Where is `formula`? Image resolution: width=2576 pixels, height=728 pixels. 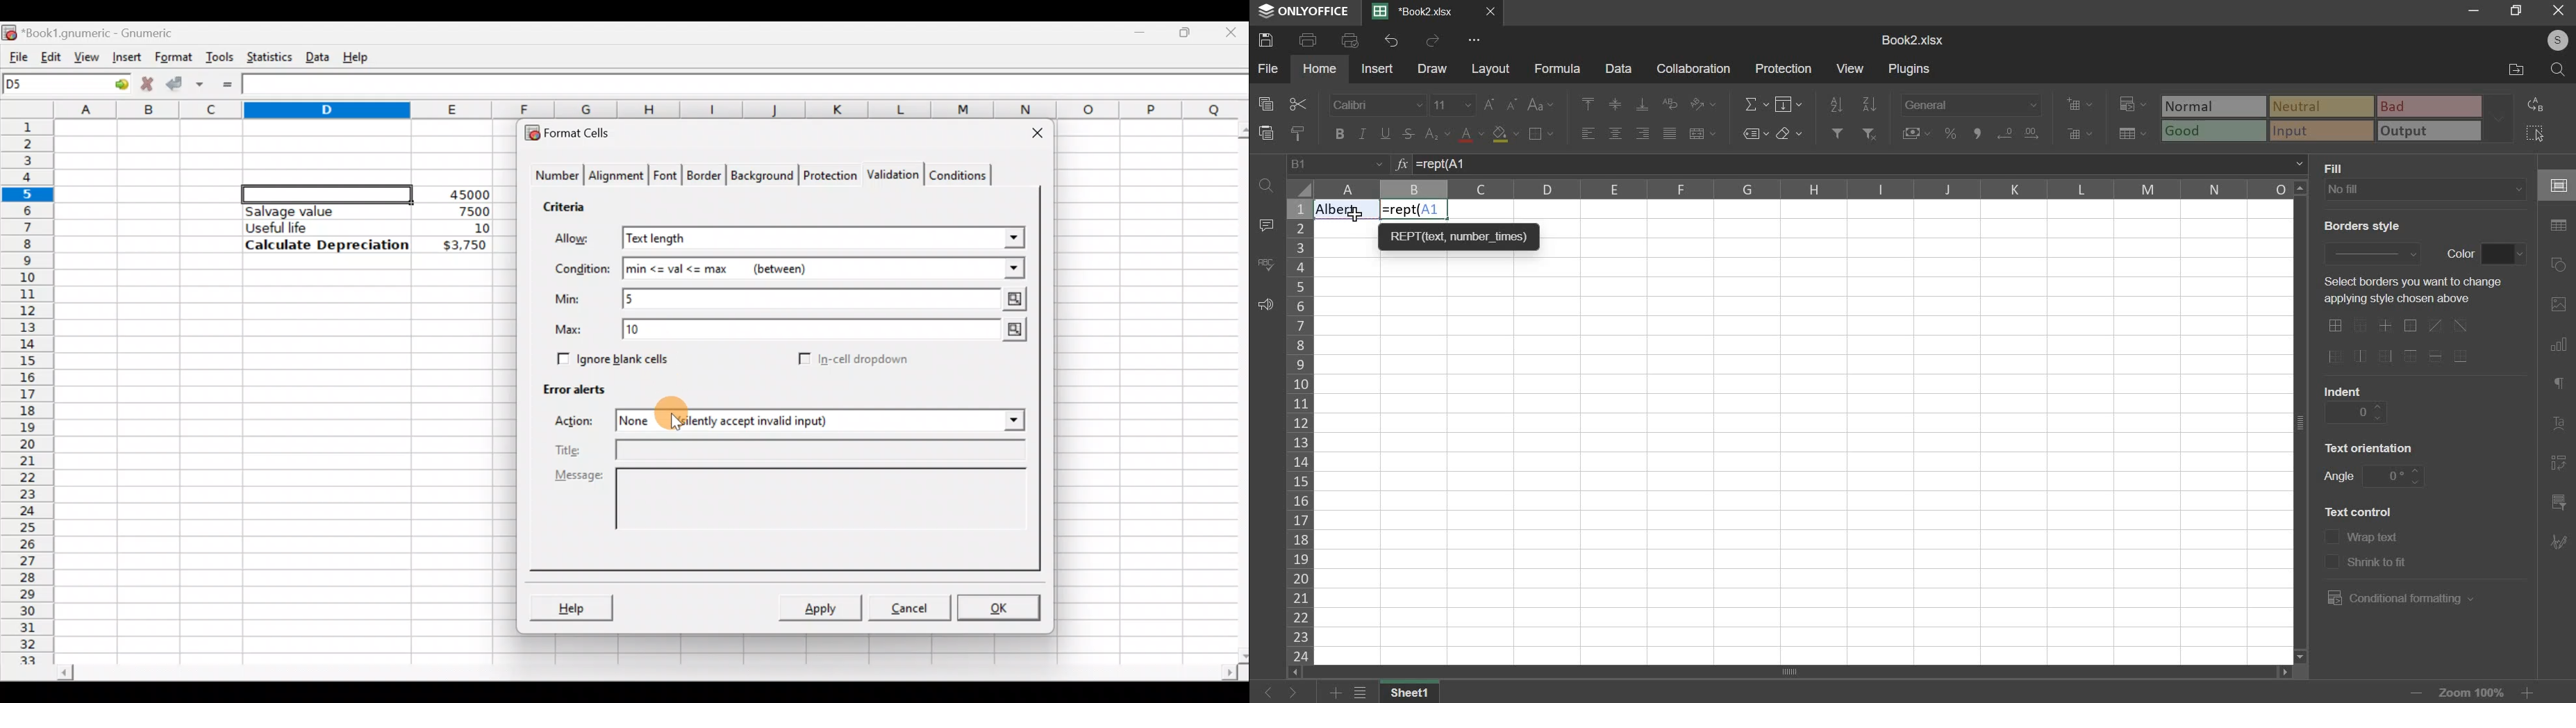 formula is located at coordinates (1559, 68).